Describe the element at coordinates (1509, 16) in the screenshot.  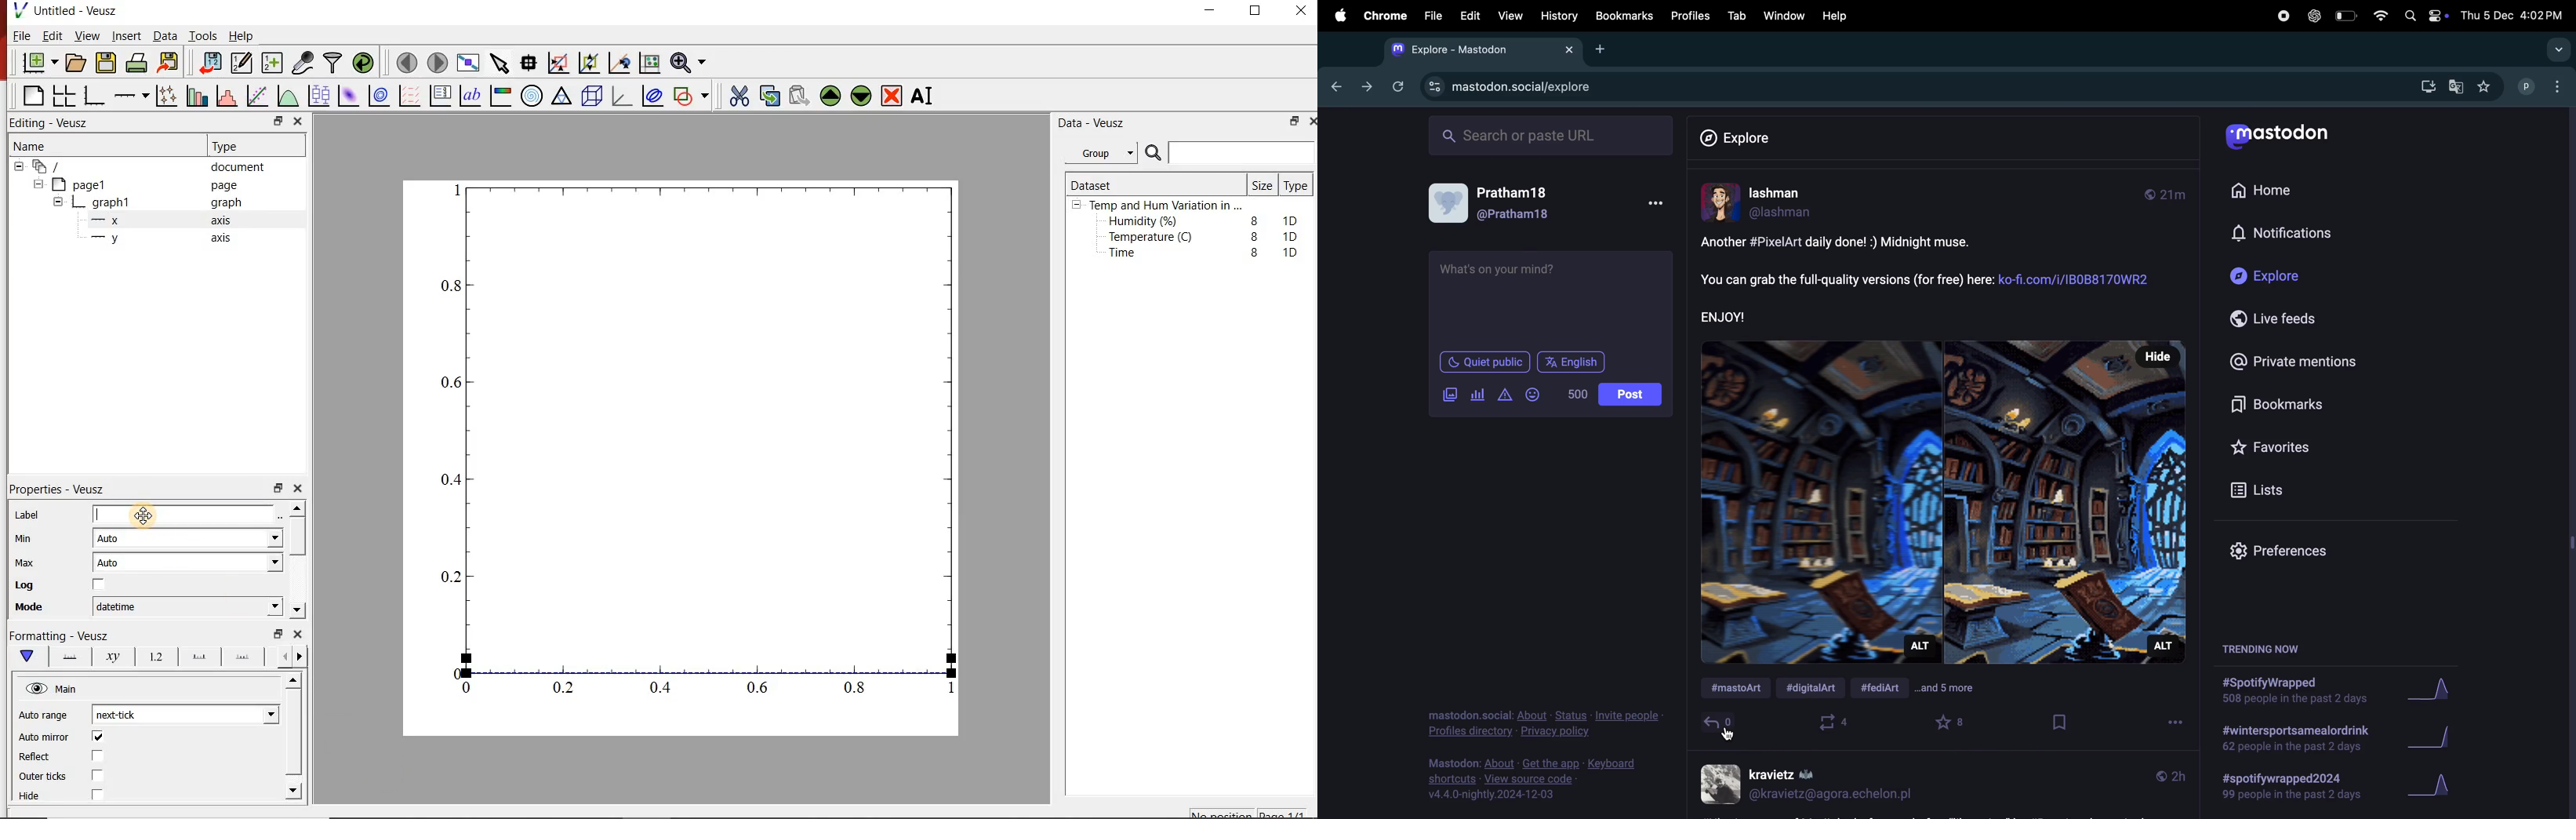
I see `view` at that location.